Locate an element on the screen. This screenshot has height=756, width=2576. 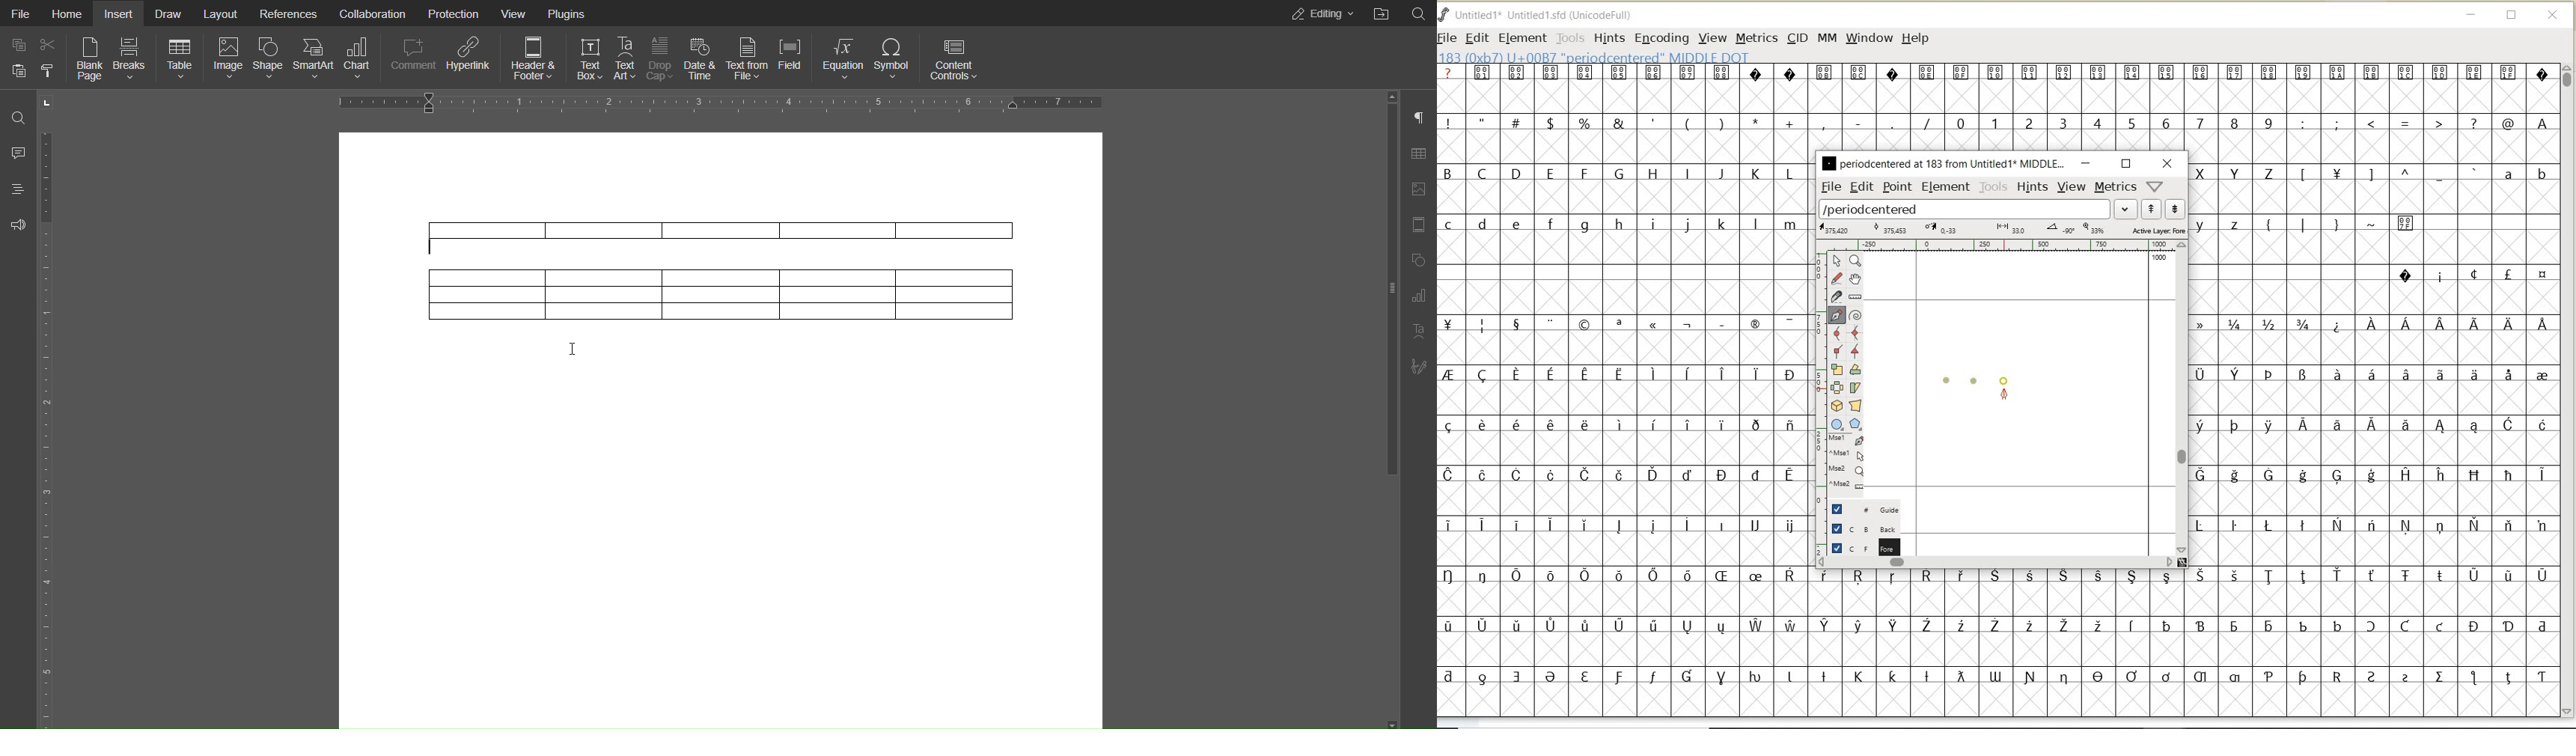
edit is located at coordinates (1861, 186).